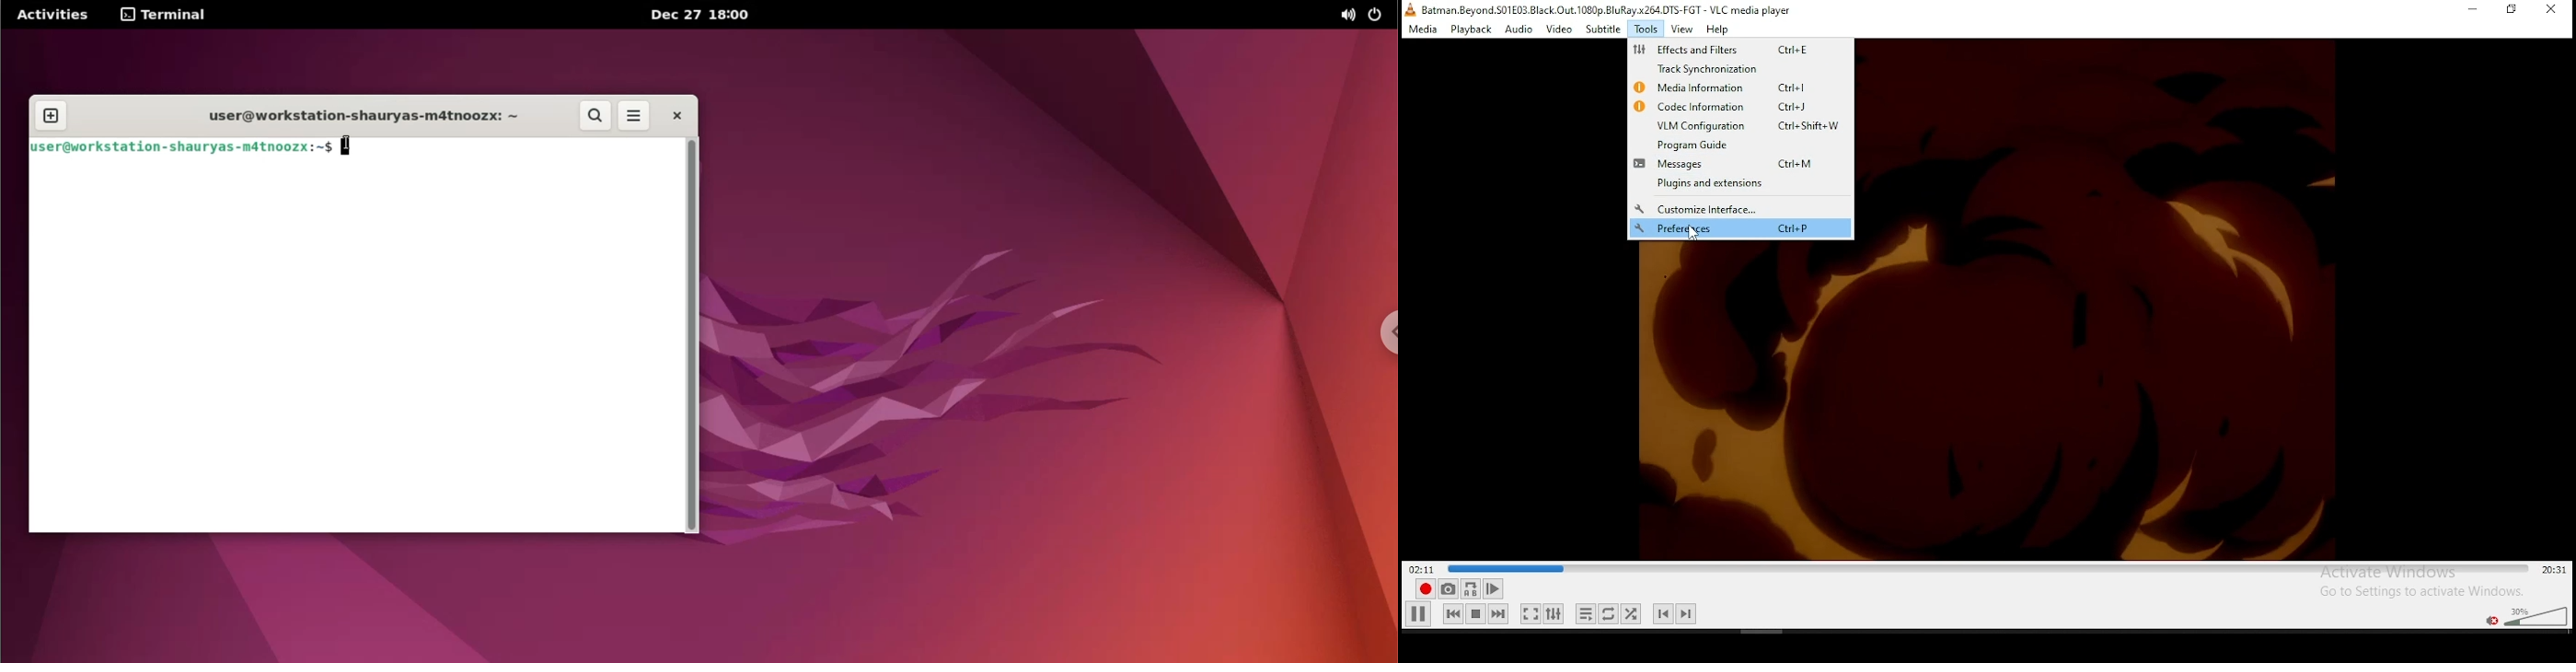 This screenshot has height=672, width=2576. I want to click on tools, so click(1645, 28).